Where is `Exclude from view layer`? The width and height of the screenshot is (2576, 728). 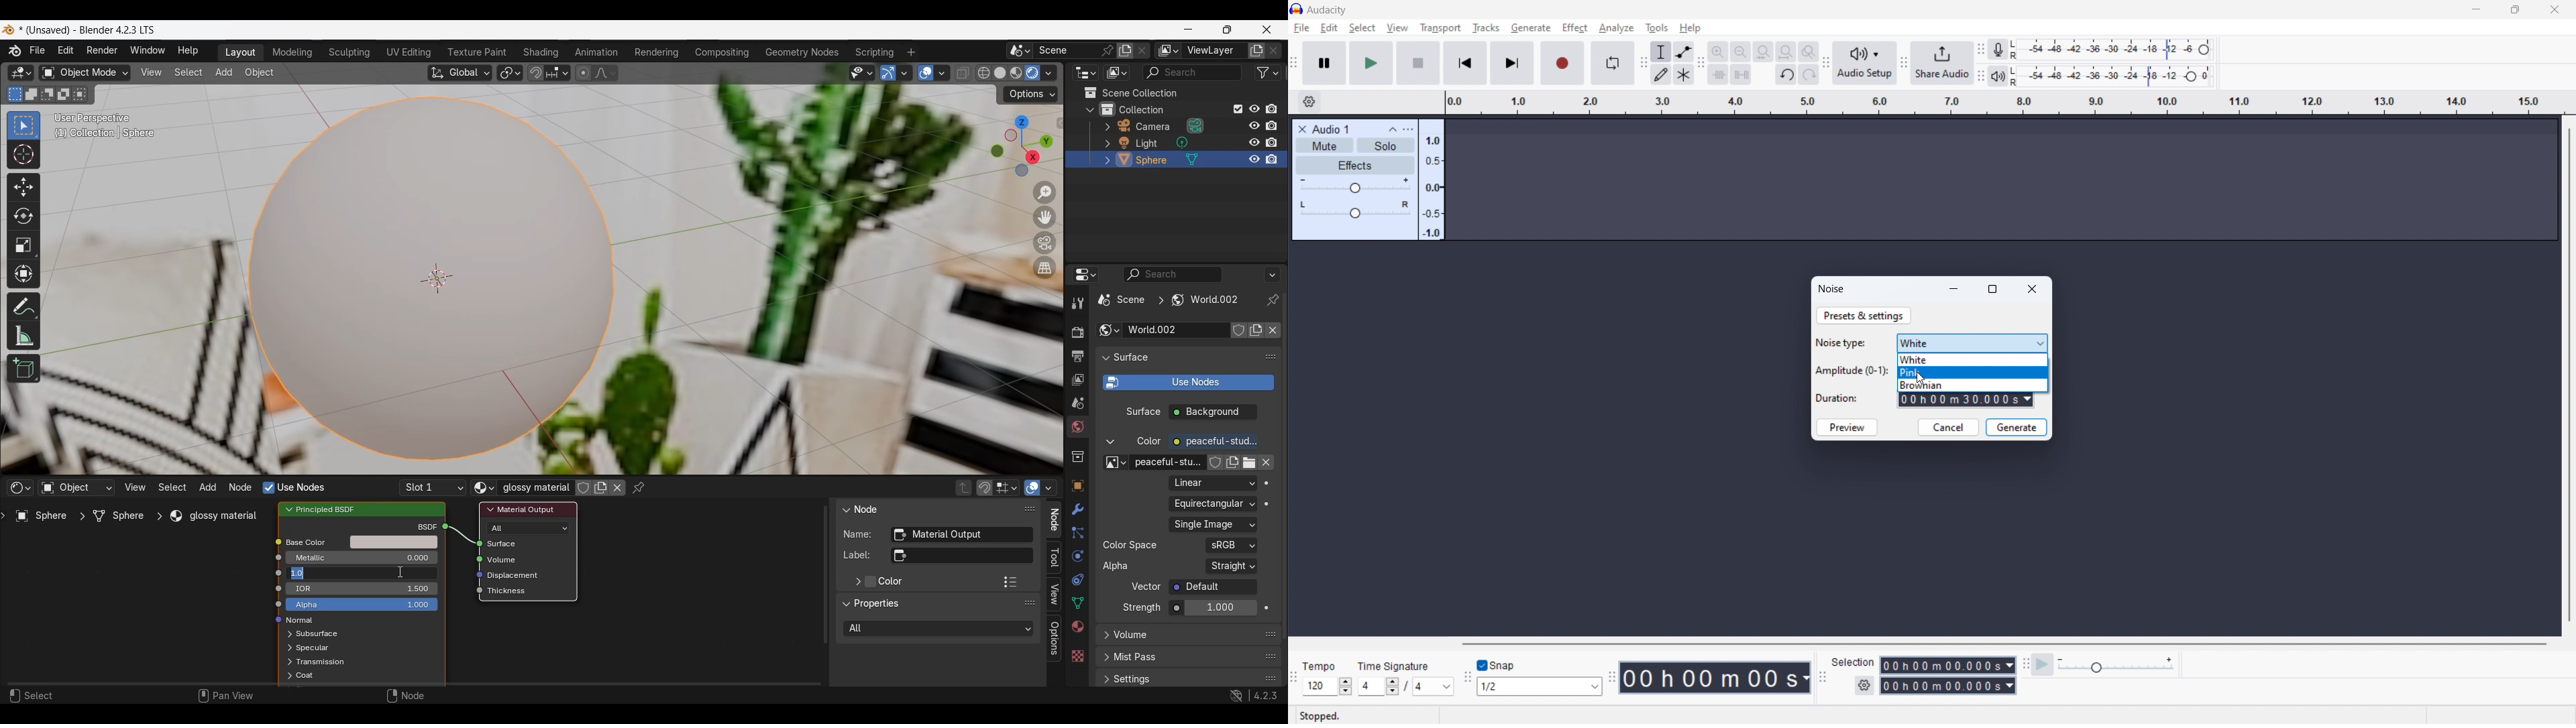 Exclude from view layer is located at coordinates (1238, 109).